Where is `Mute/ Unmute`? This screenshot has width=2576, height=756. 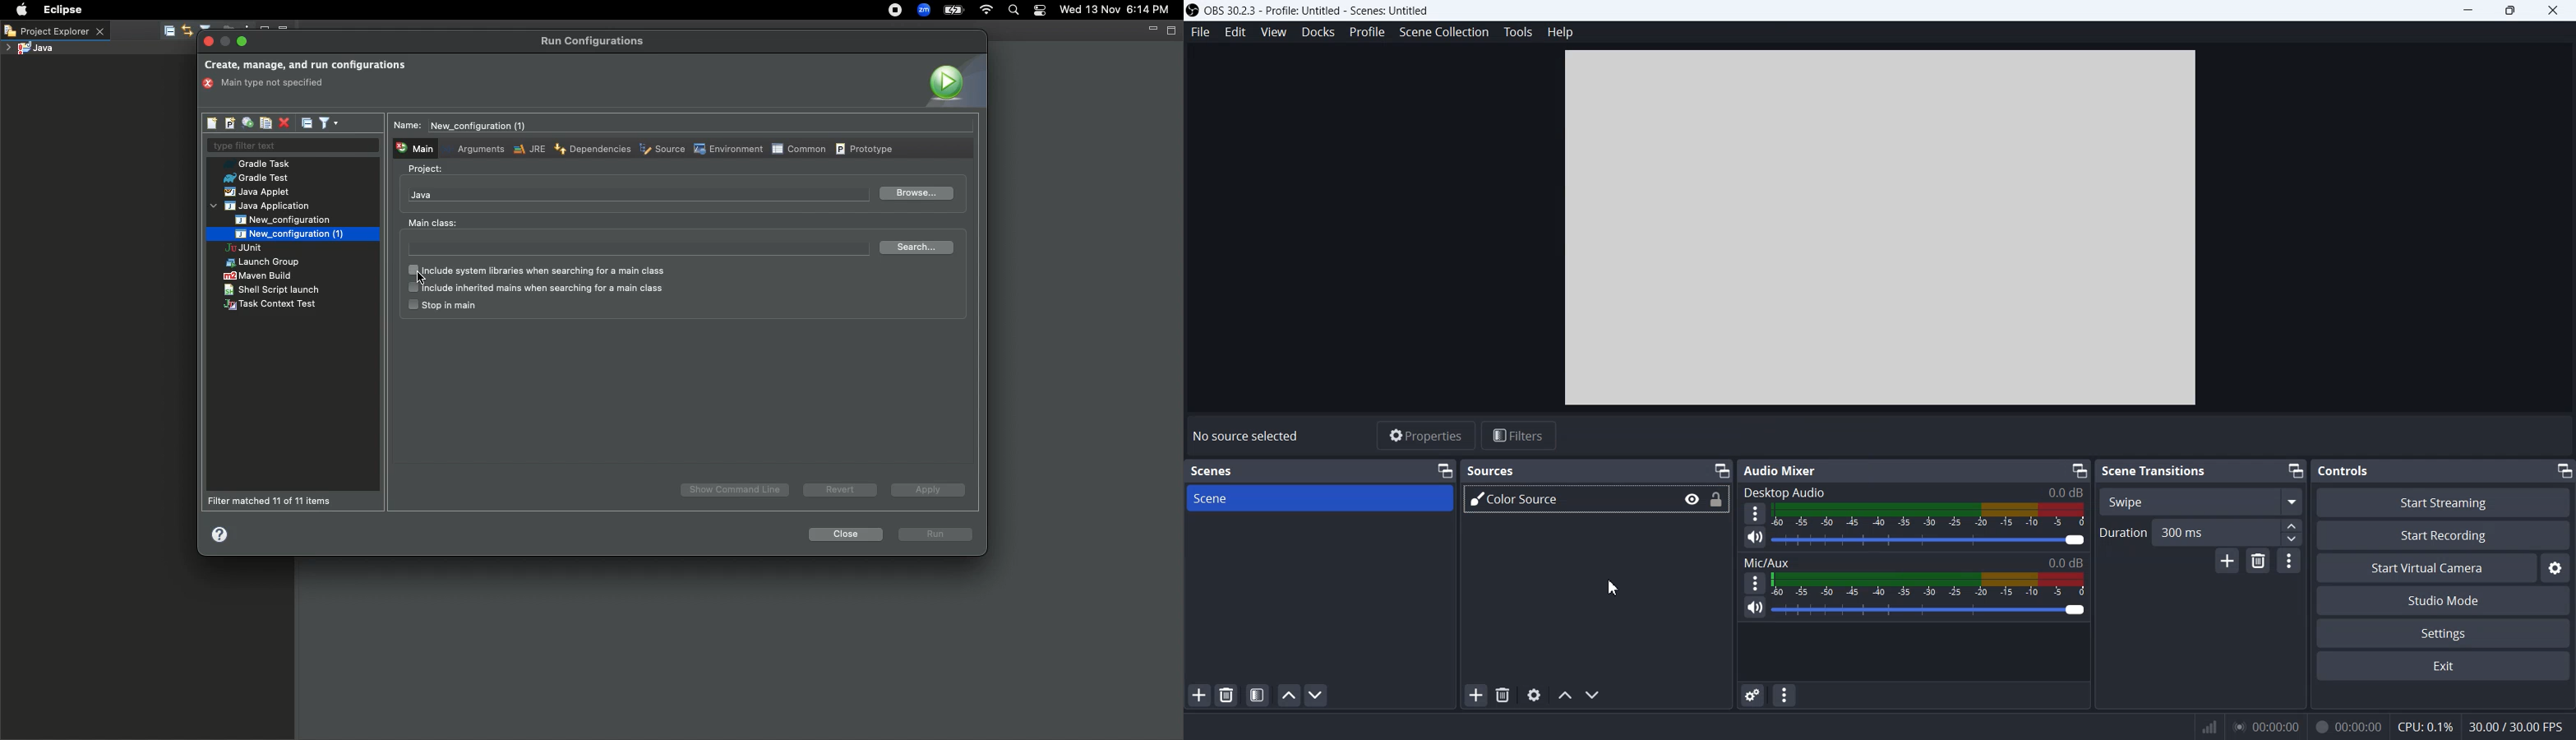 Mute/ Unmute is located at coordinates (1755, 538).